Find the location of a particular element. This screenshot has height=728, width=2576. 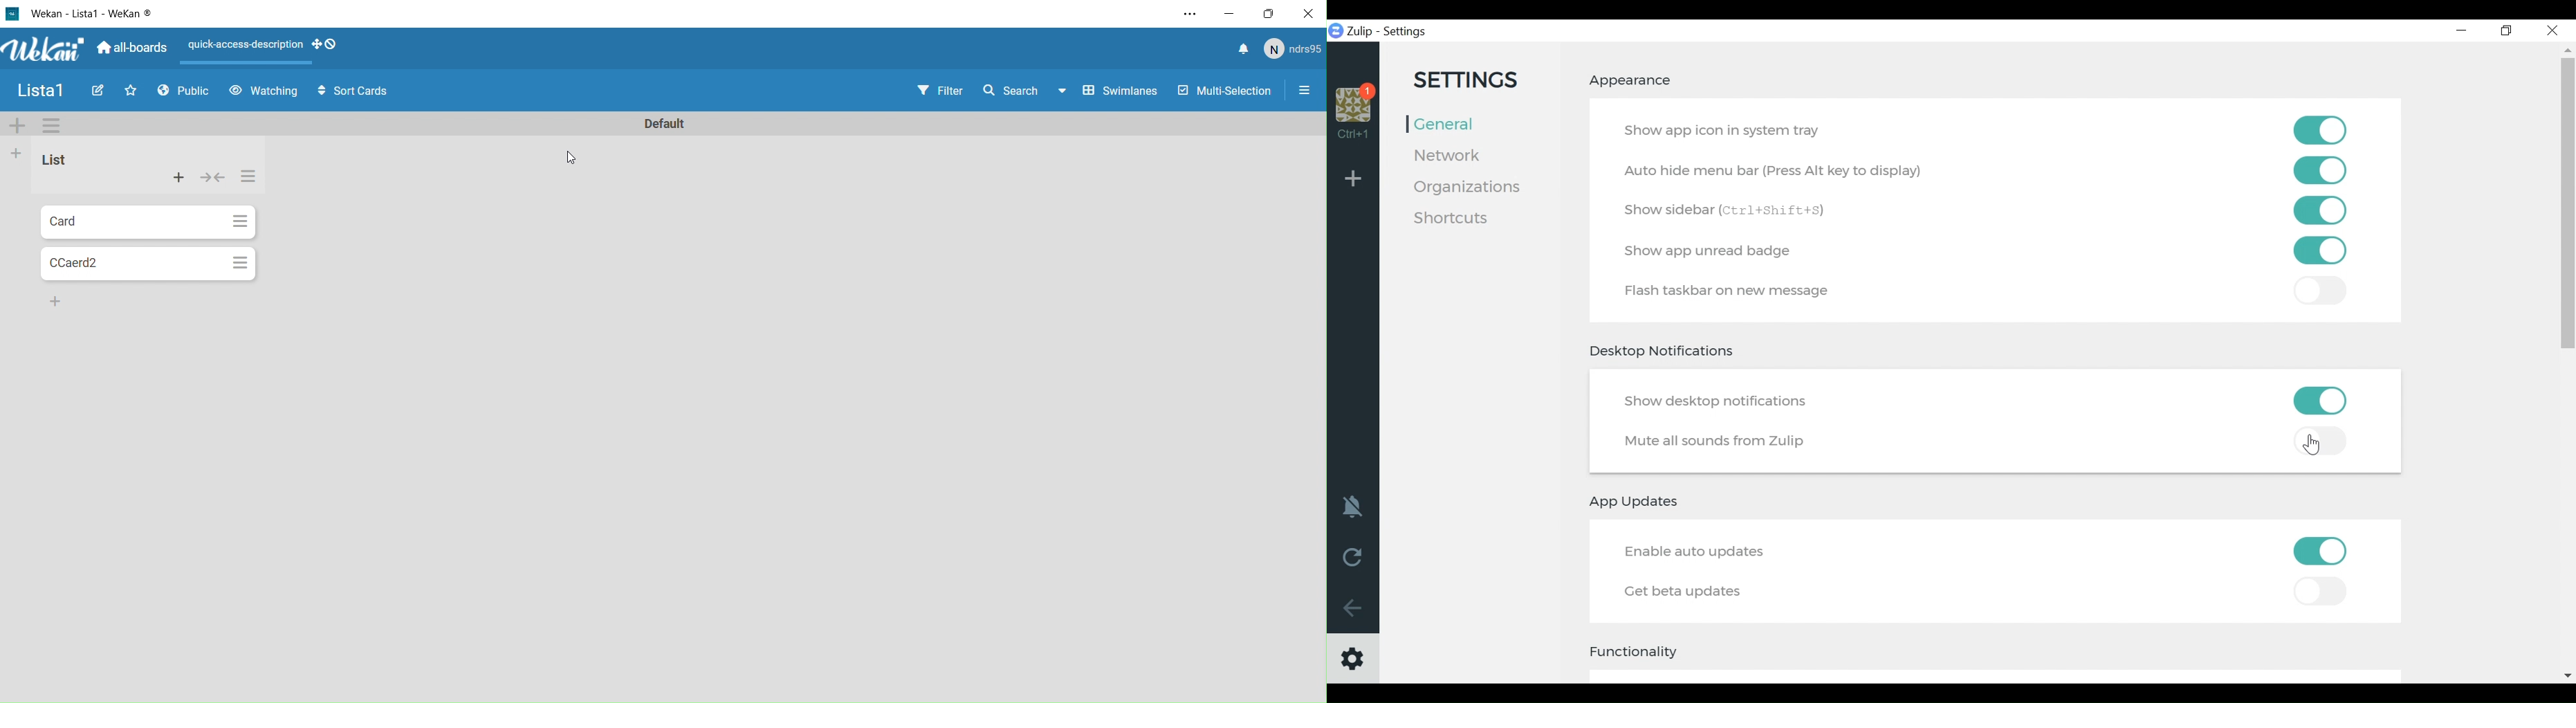

Toggle on/of autohide menu bar is located at coordinates (2320, 171).